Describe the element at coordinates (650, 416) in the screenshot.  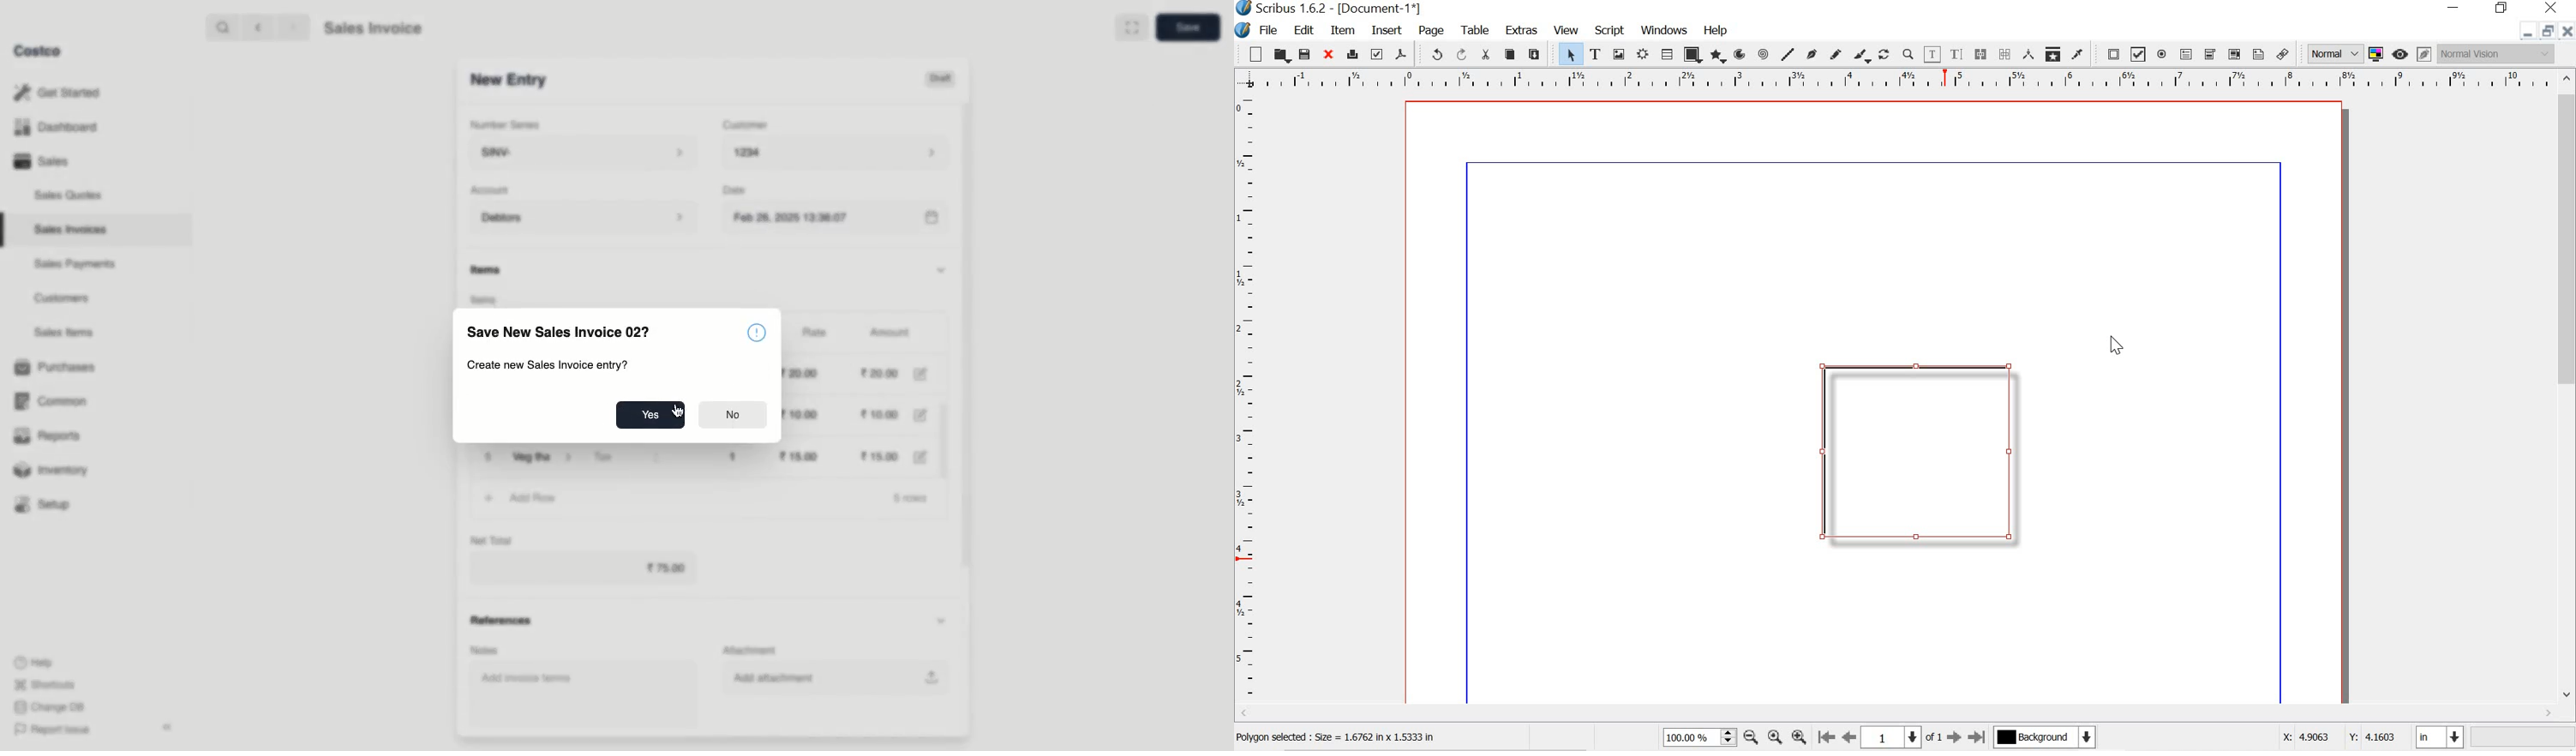
I see `Yes` at that location.